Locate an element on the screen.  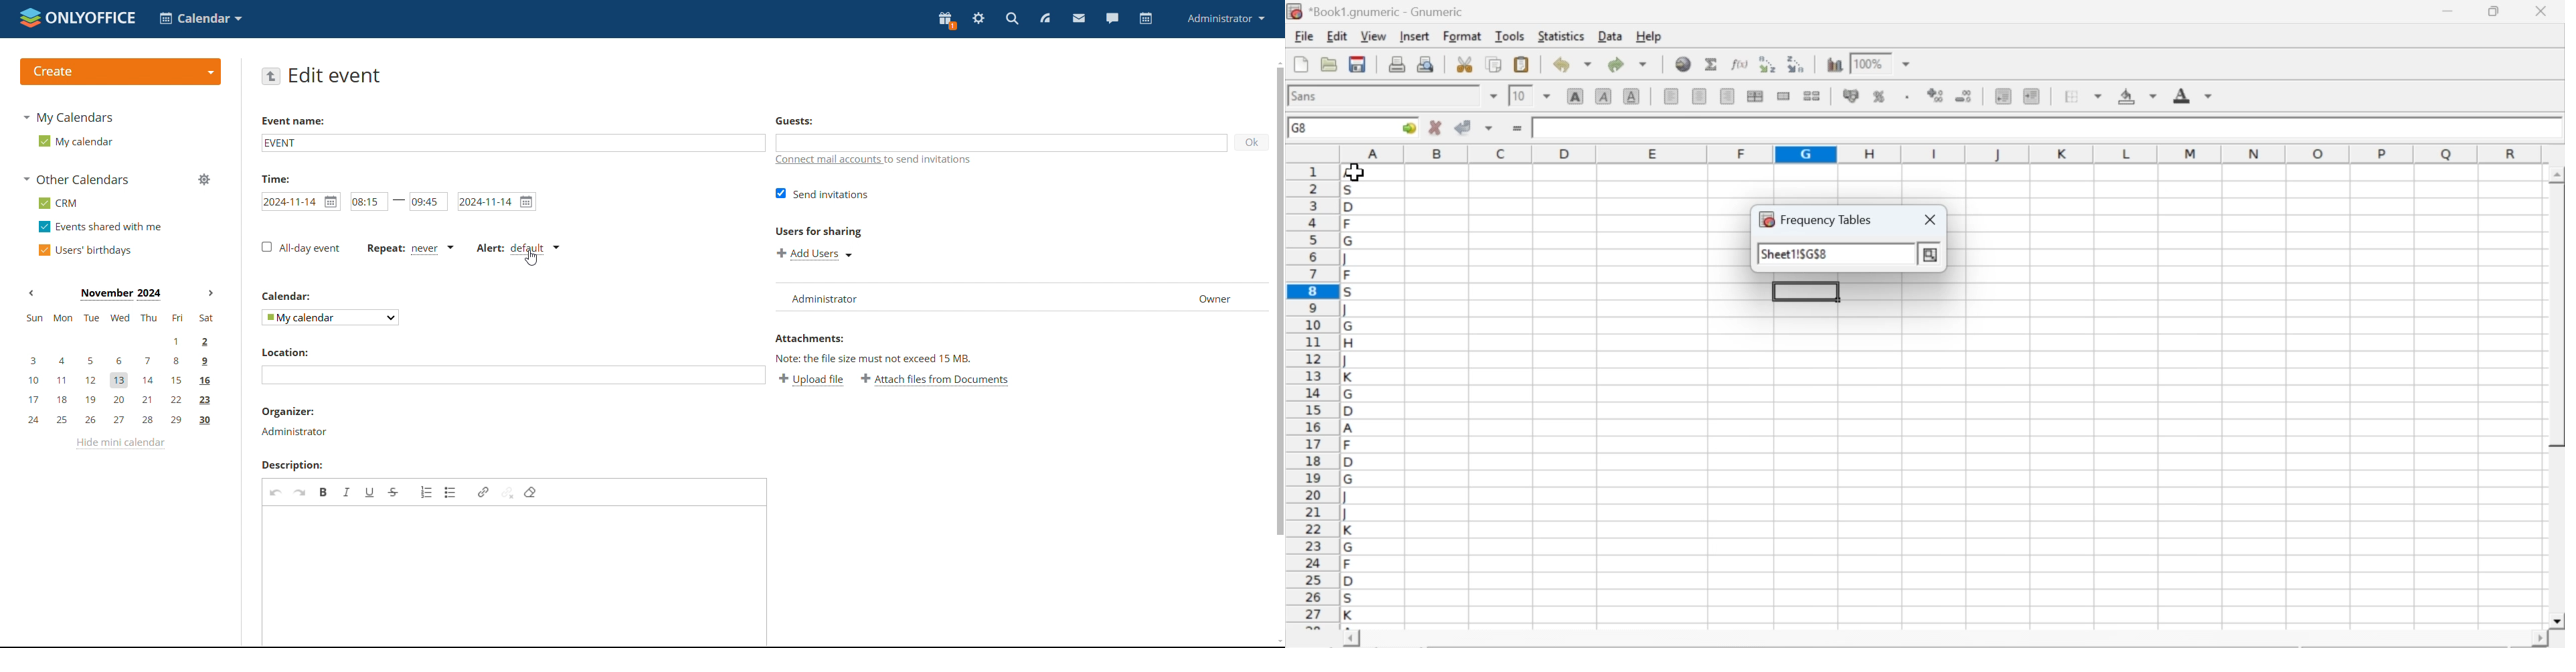
100% is located at coordinates (1868, 63).